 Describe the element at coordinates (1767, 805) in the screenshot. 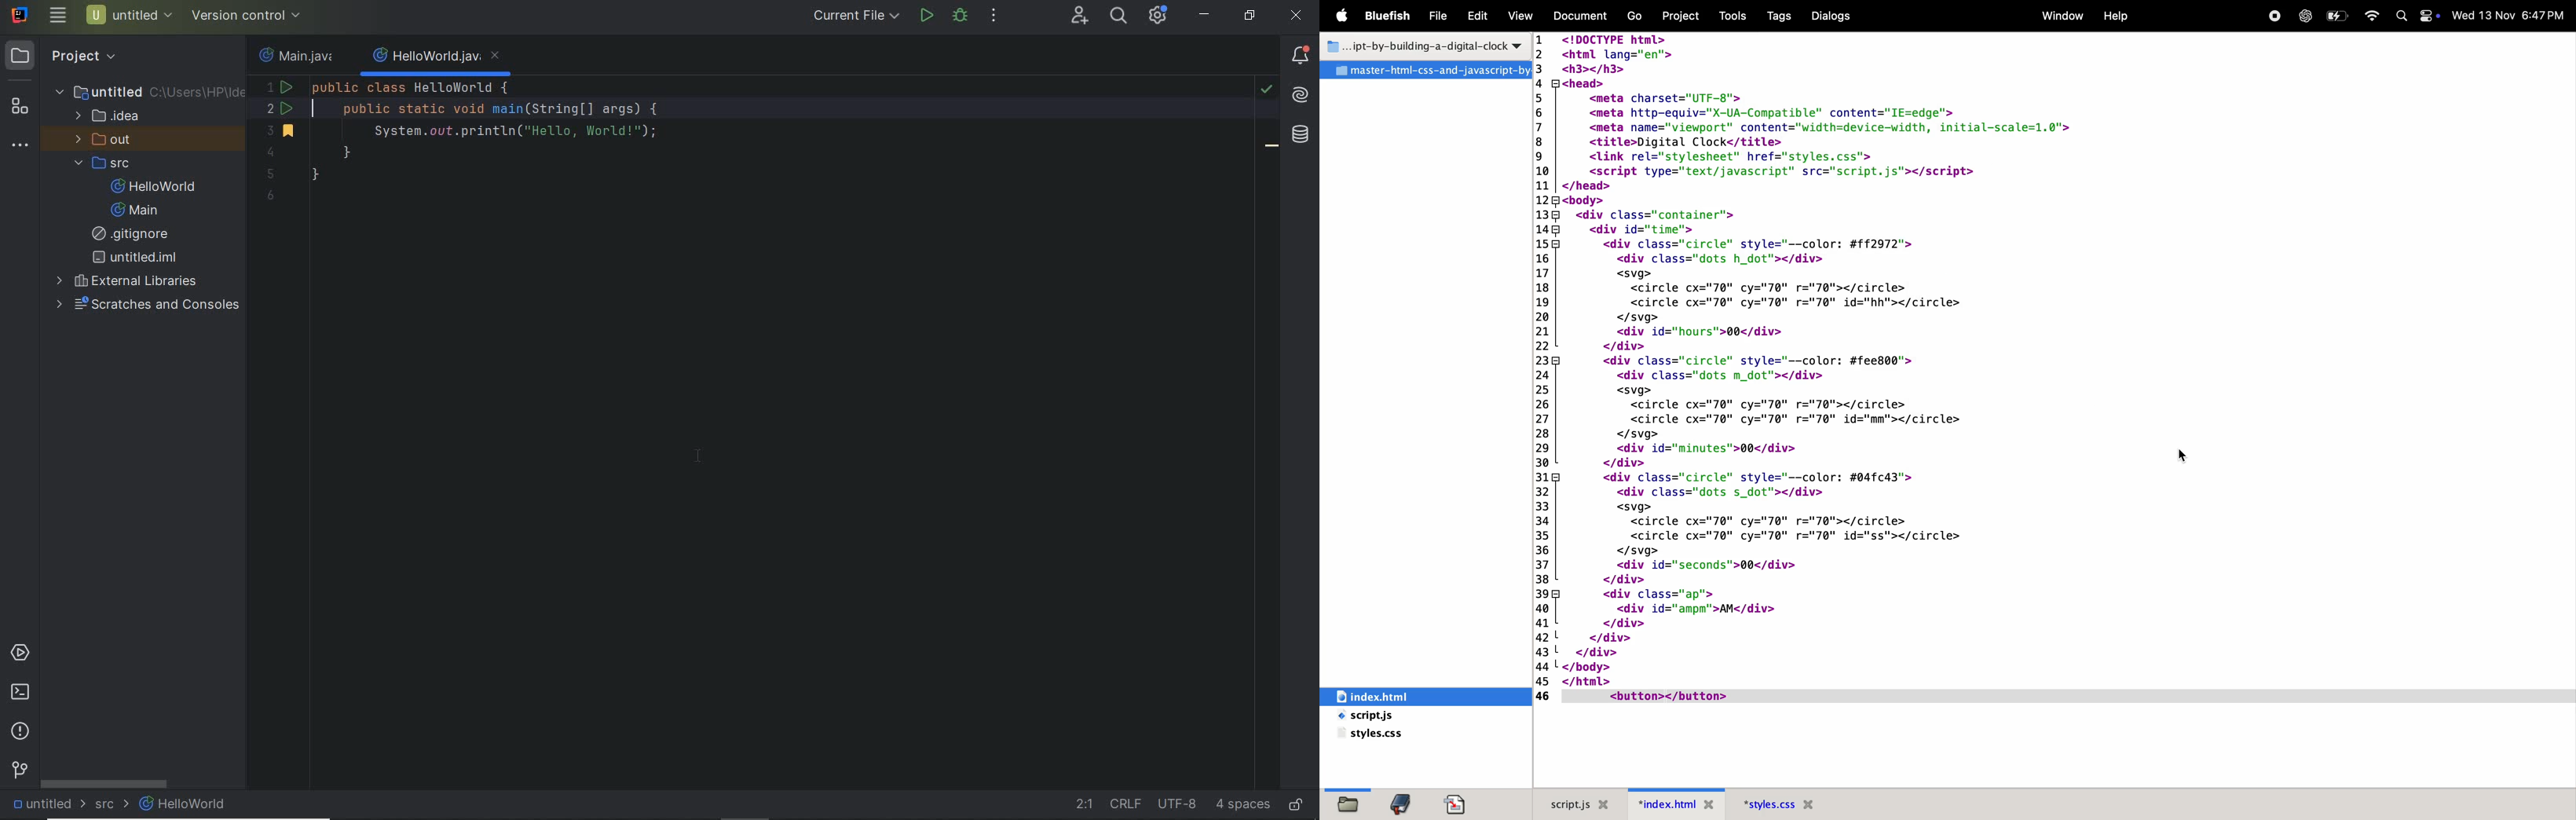

I see `Style.css` at that location.